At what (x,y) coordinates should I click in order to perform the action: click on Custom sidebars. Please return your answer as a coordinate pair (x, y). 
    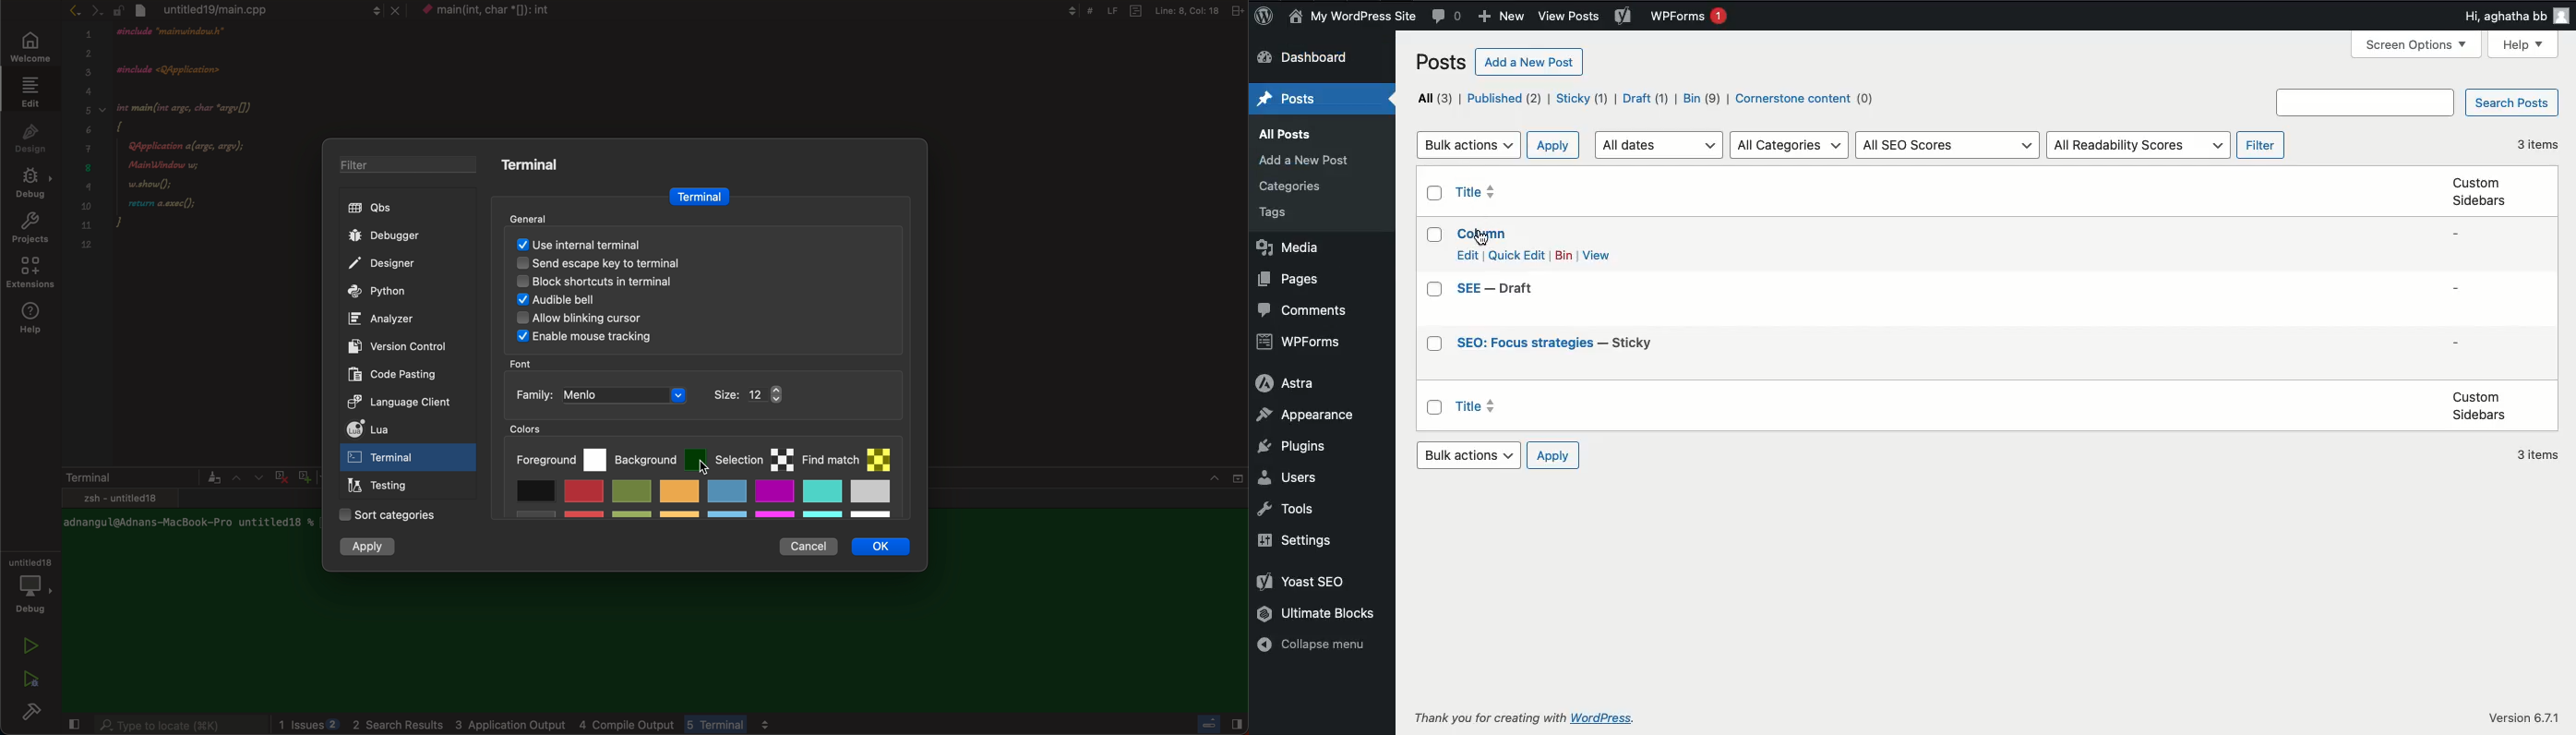
    Looking at the image, I should click on (2477, 406).